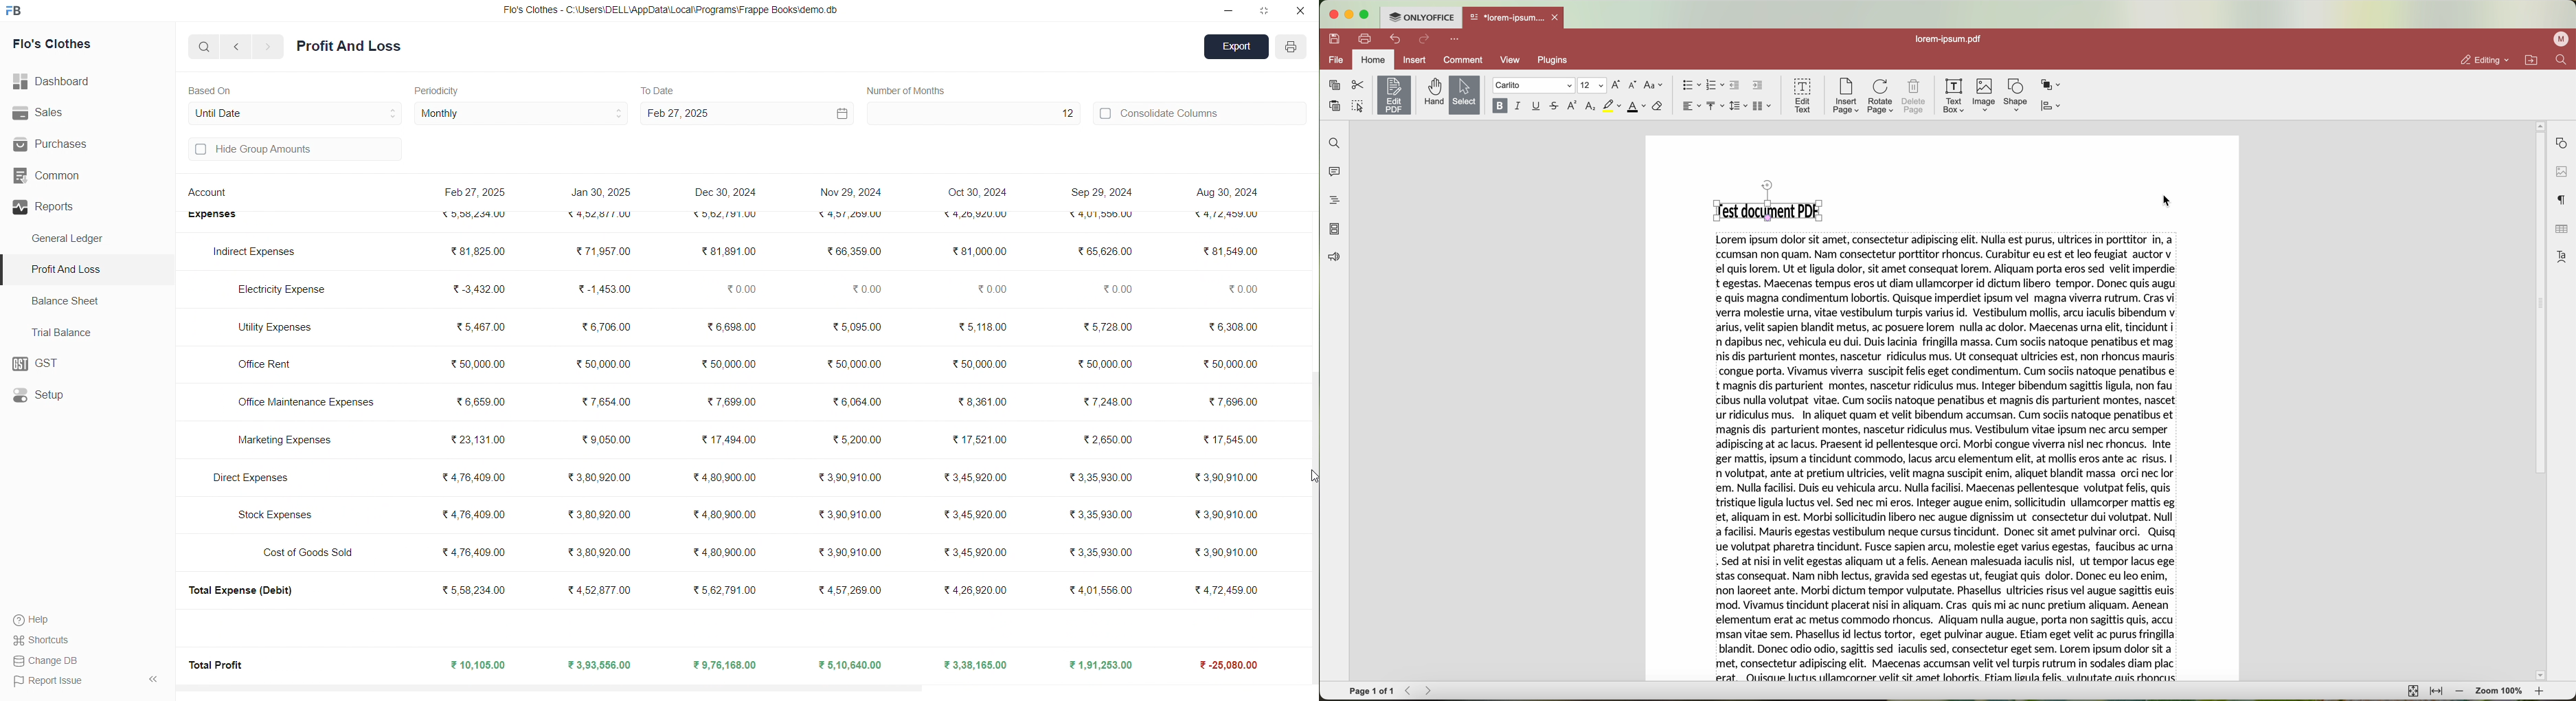 The image size is (2576, 728). I want to click on fit to page, so click(2414, 691).